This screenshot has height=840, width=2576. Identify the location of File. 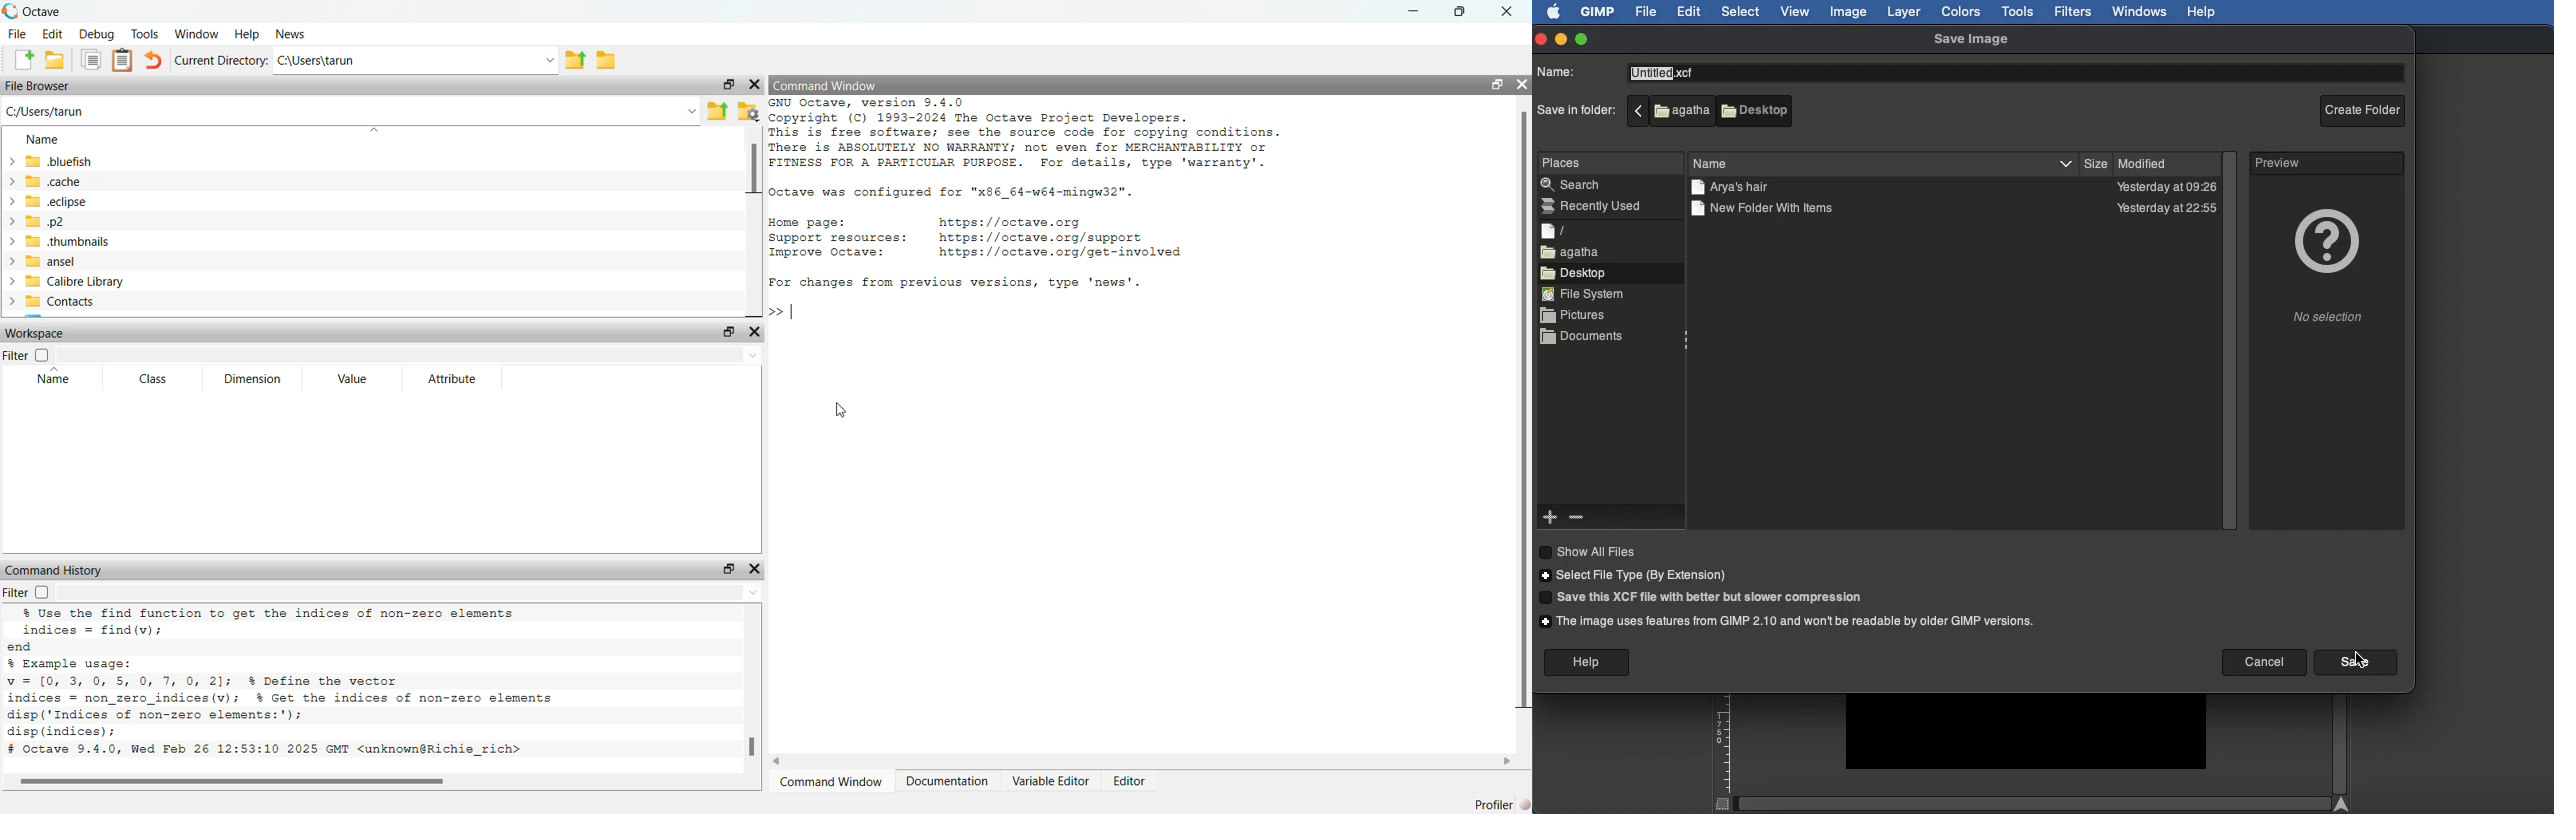
(18, 35).